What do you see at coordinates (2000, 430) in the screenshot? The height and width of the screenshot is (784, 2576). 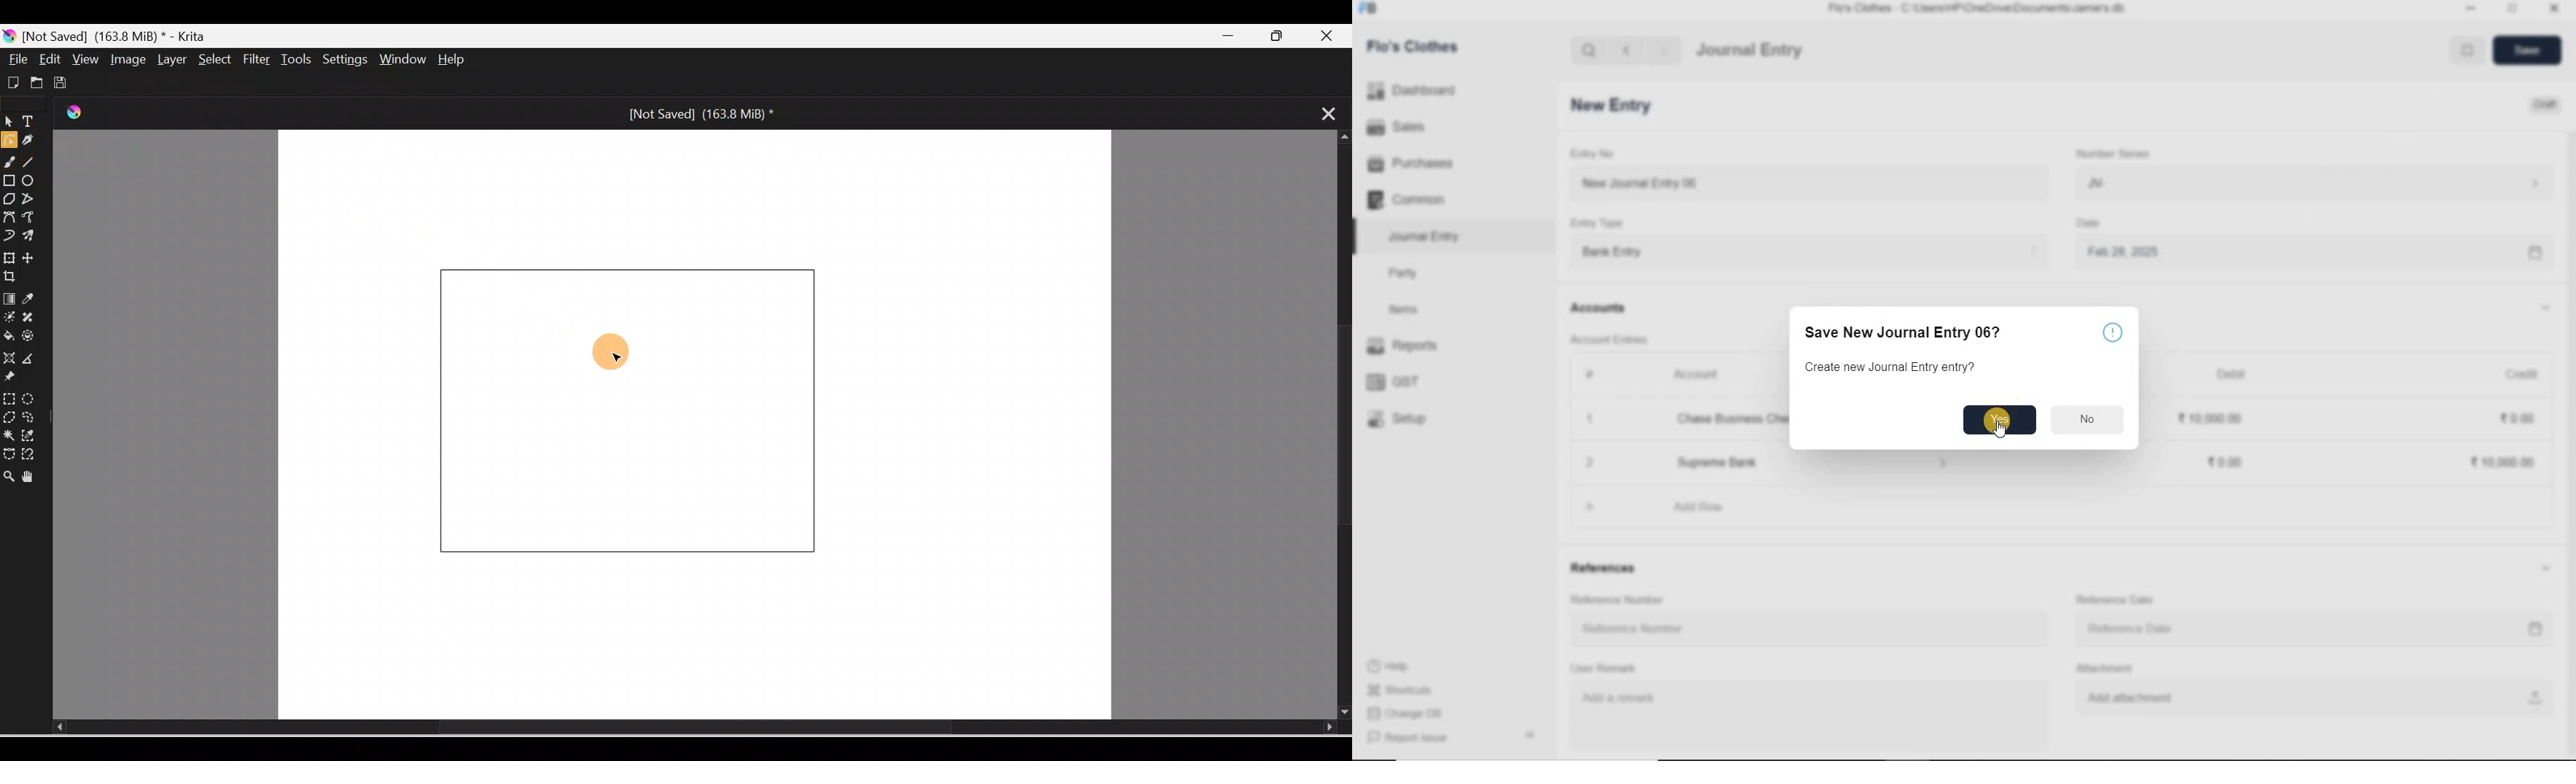 I see `cursor` at bounding box center [2000, 430].